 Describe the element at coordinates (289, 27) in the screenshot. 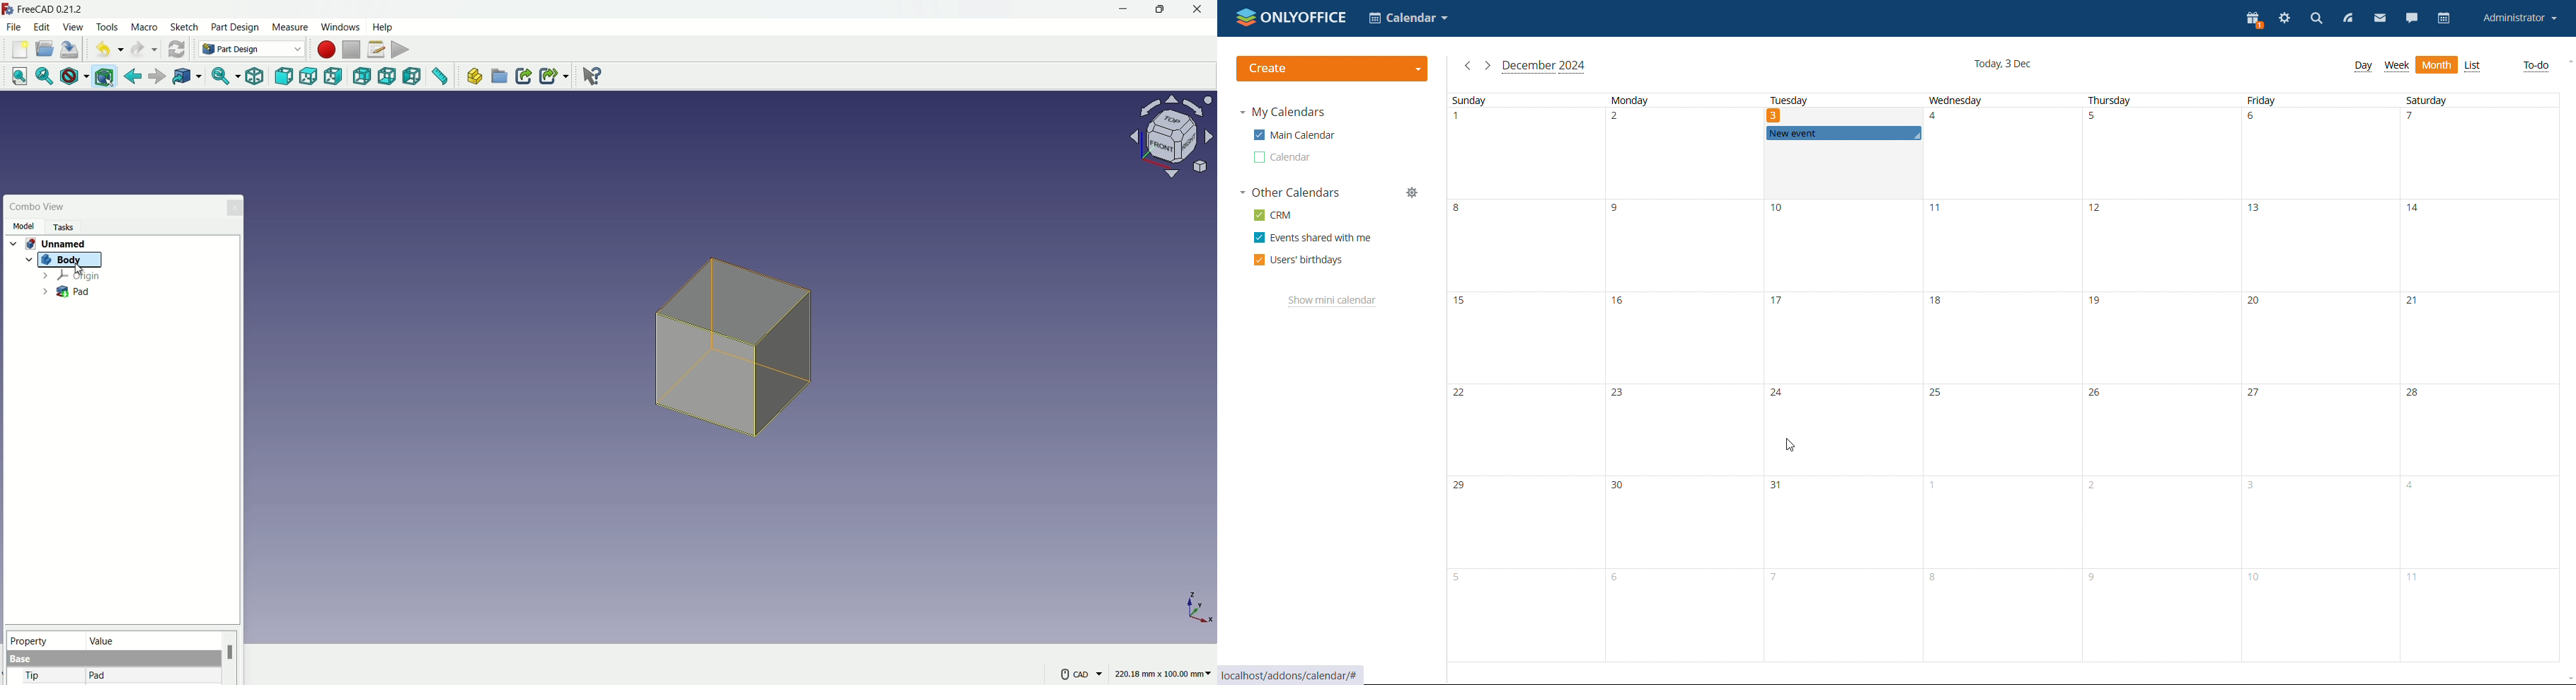

I see `measure` at that location.